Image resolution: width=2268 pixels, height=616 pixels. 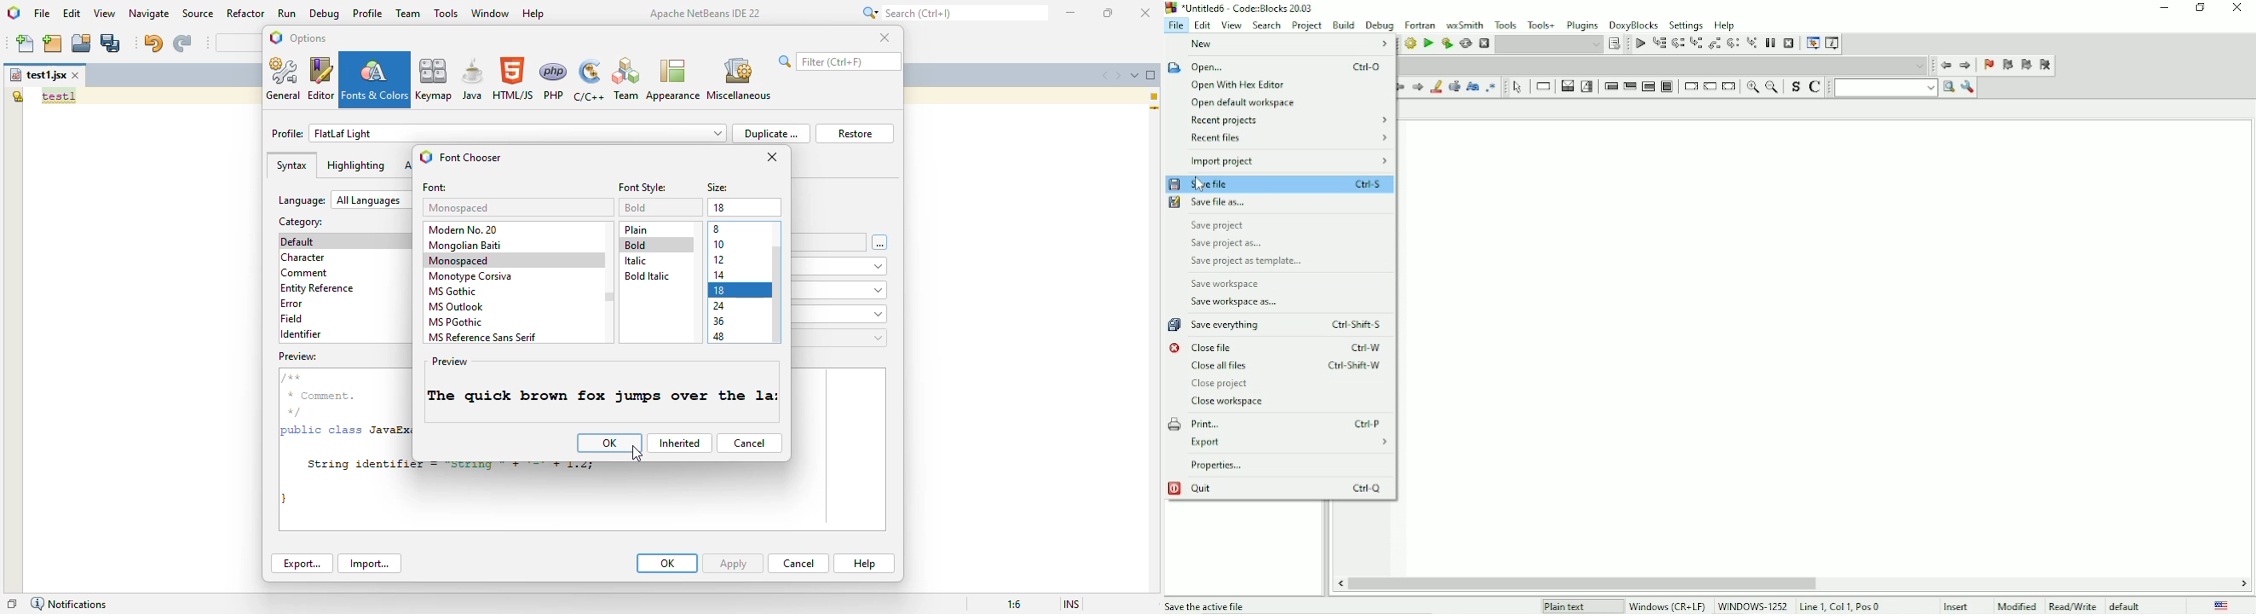 I want to click on Selected text, so click(x=1455, y=87).